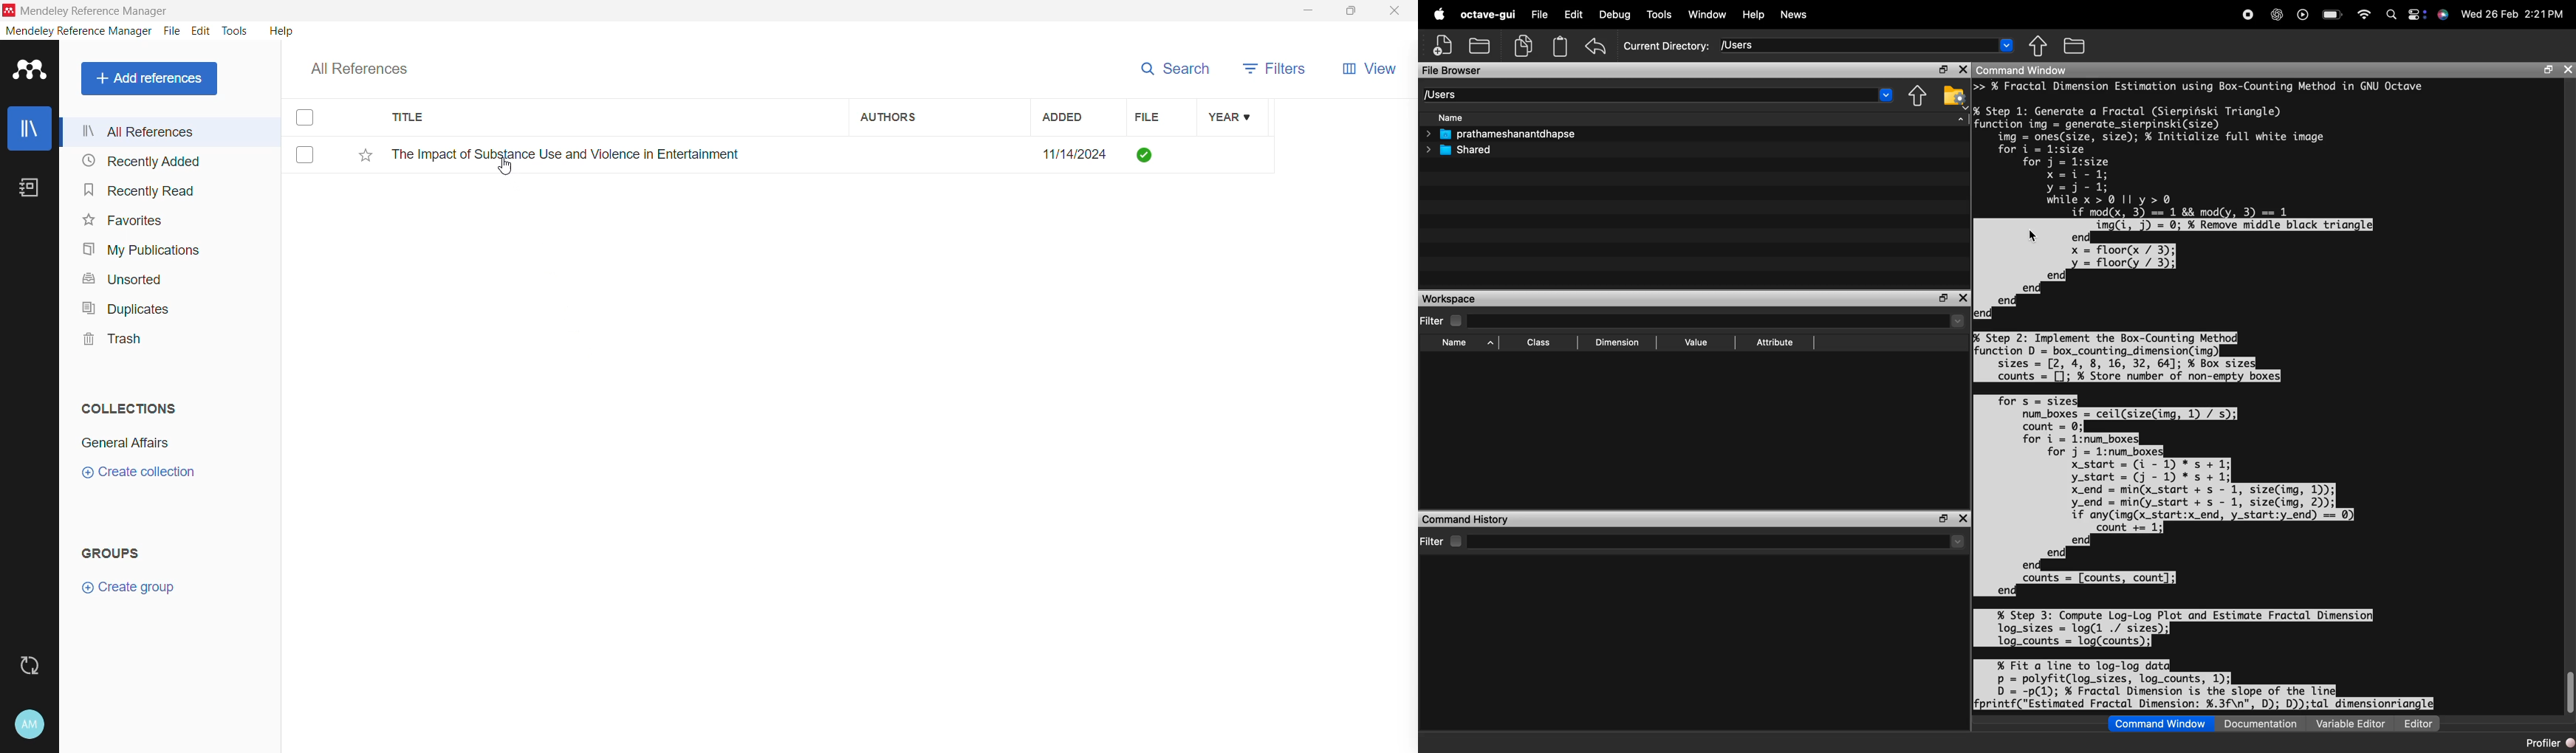 The image size is (2576, 756). I want to click on Unsorted, so click(120, 278).